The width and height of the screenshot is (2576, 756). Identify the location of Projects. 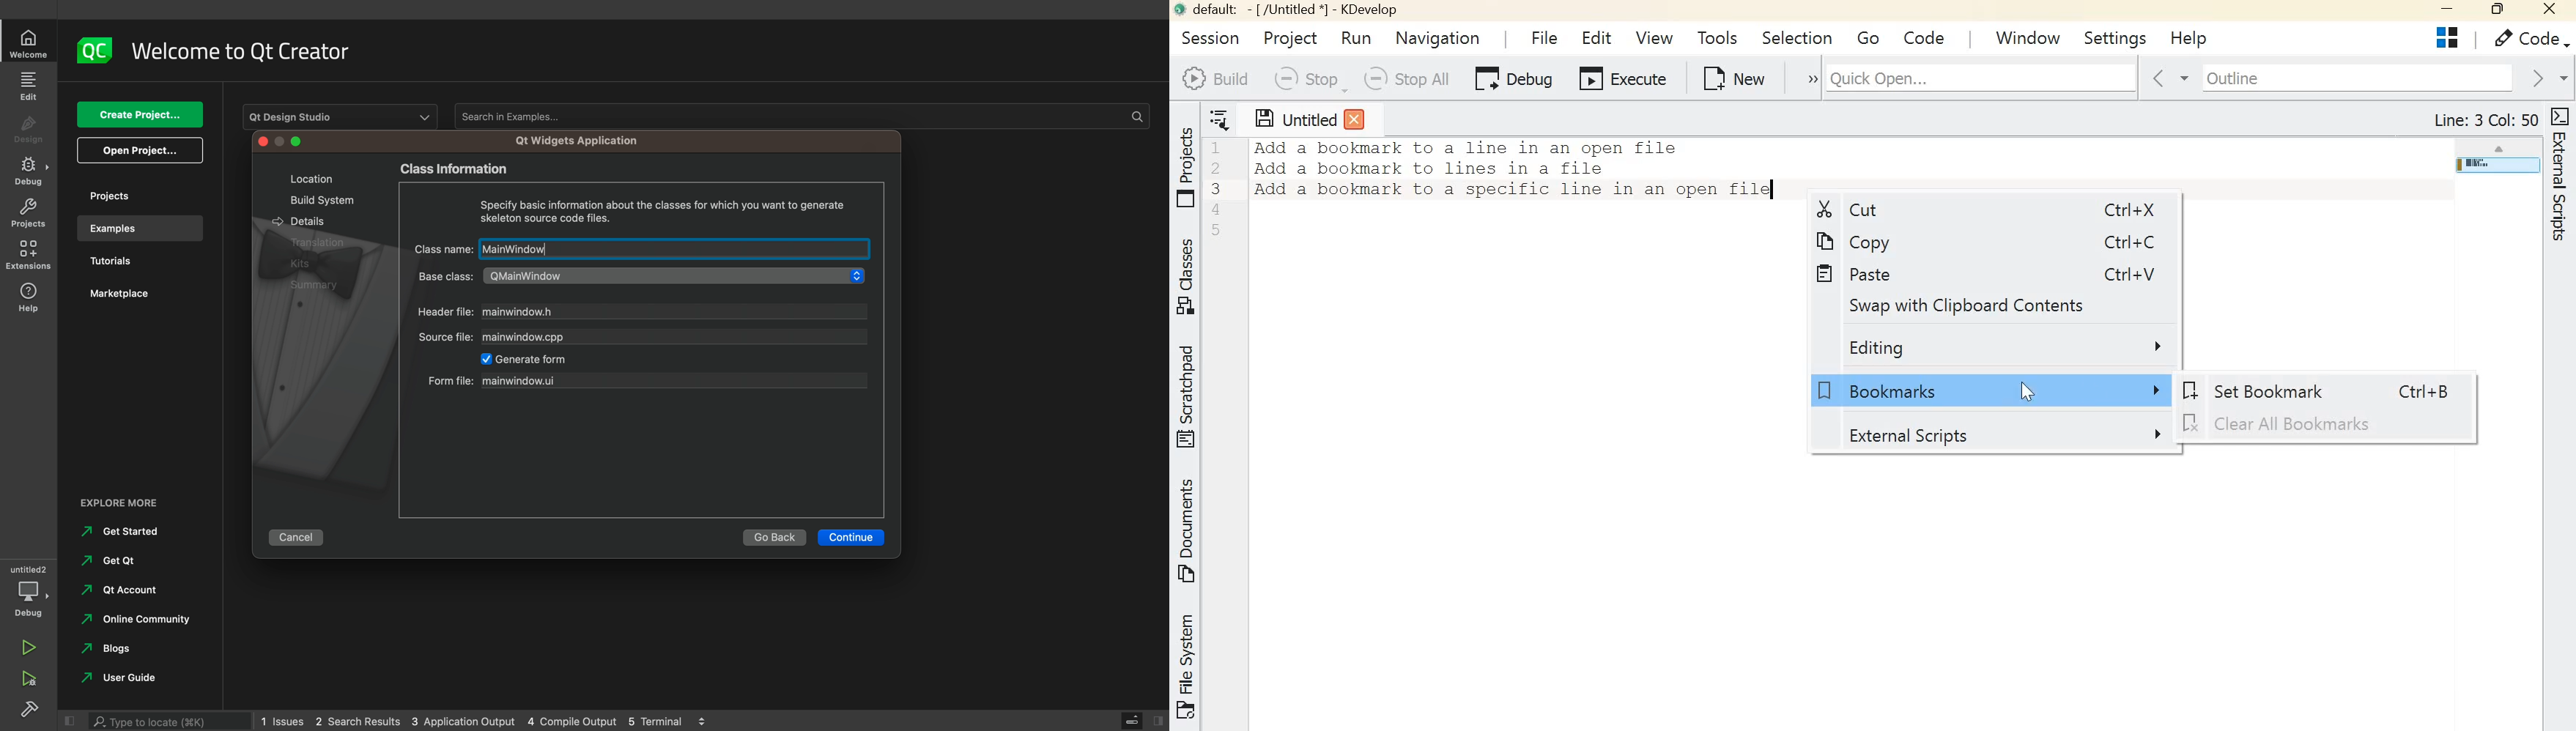
(1186, 168).